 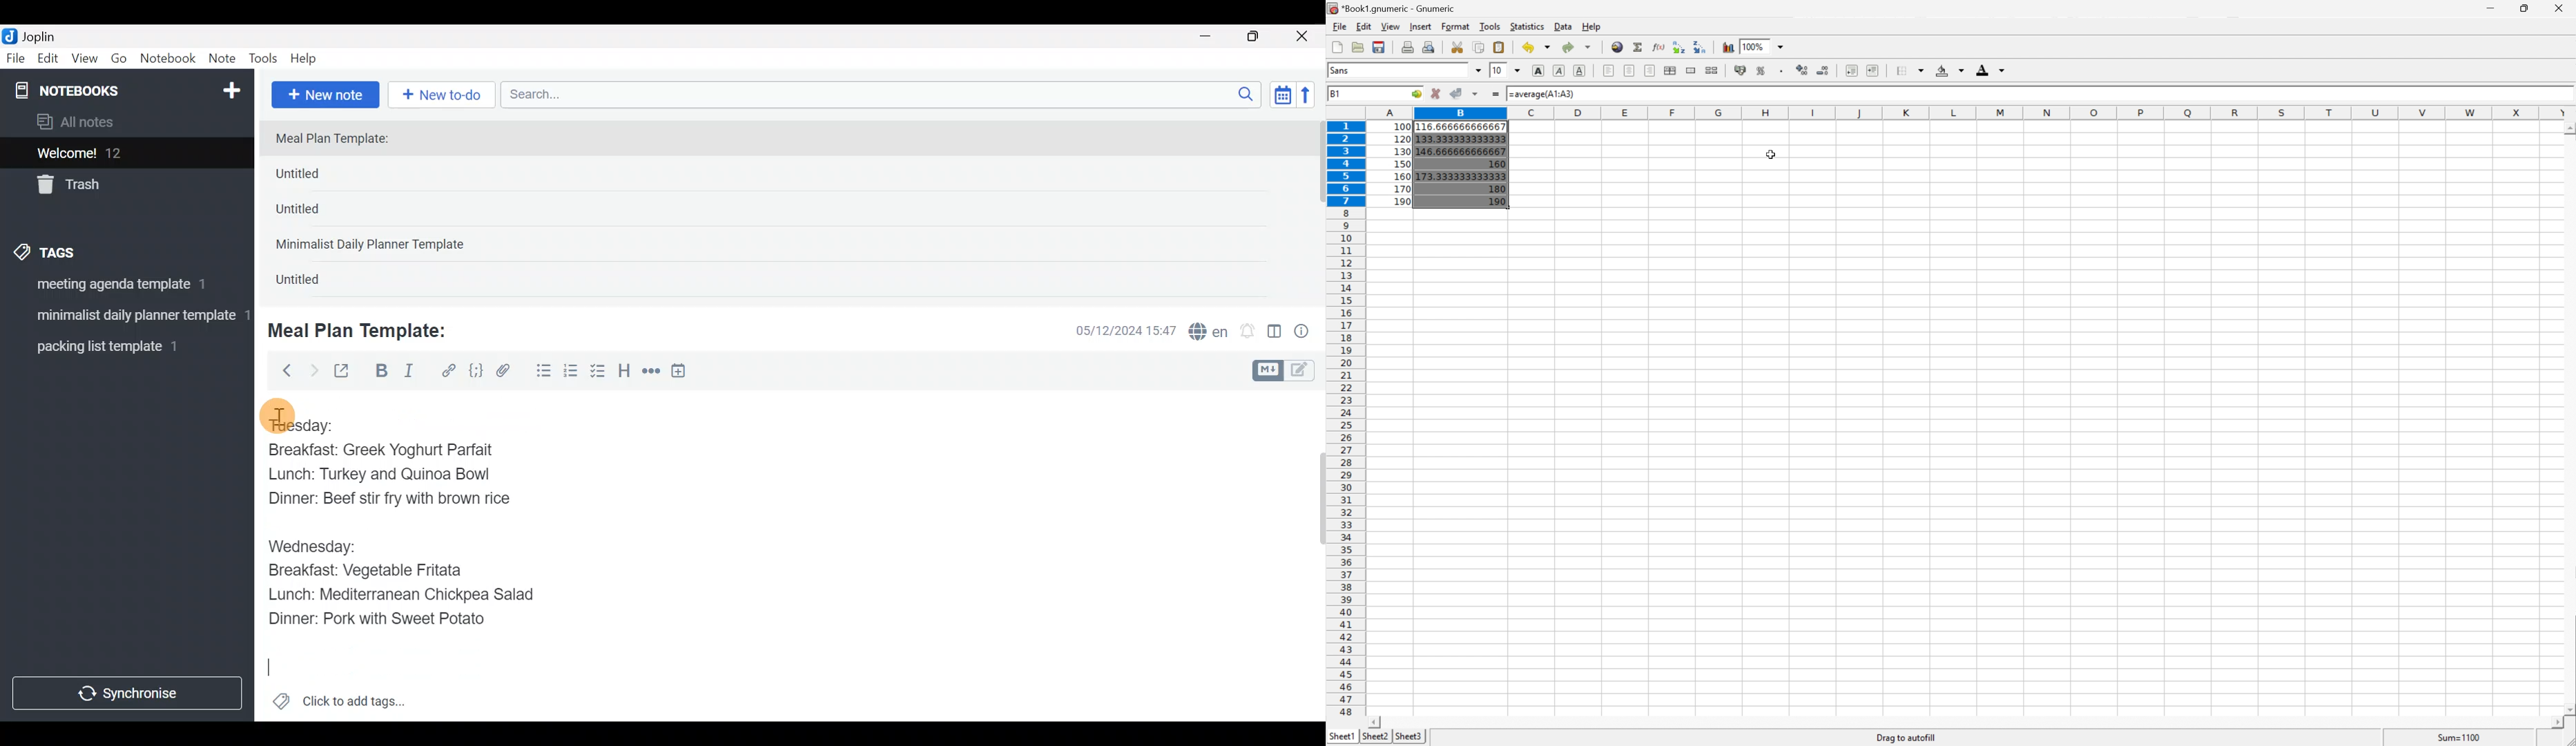 What do you see at coordinates (338, 706) in the screenshot?
I see `Click to add tags` at bounding box center [338, 706].